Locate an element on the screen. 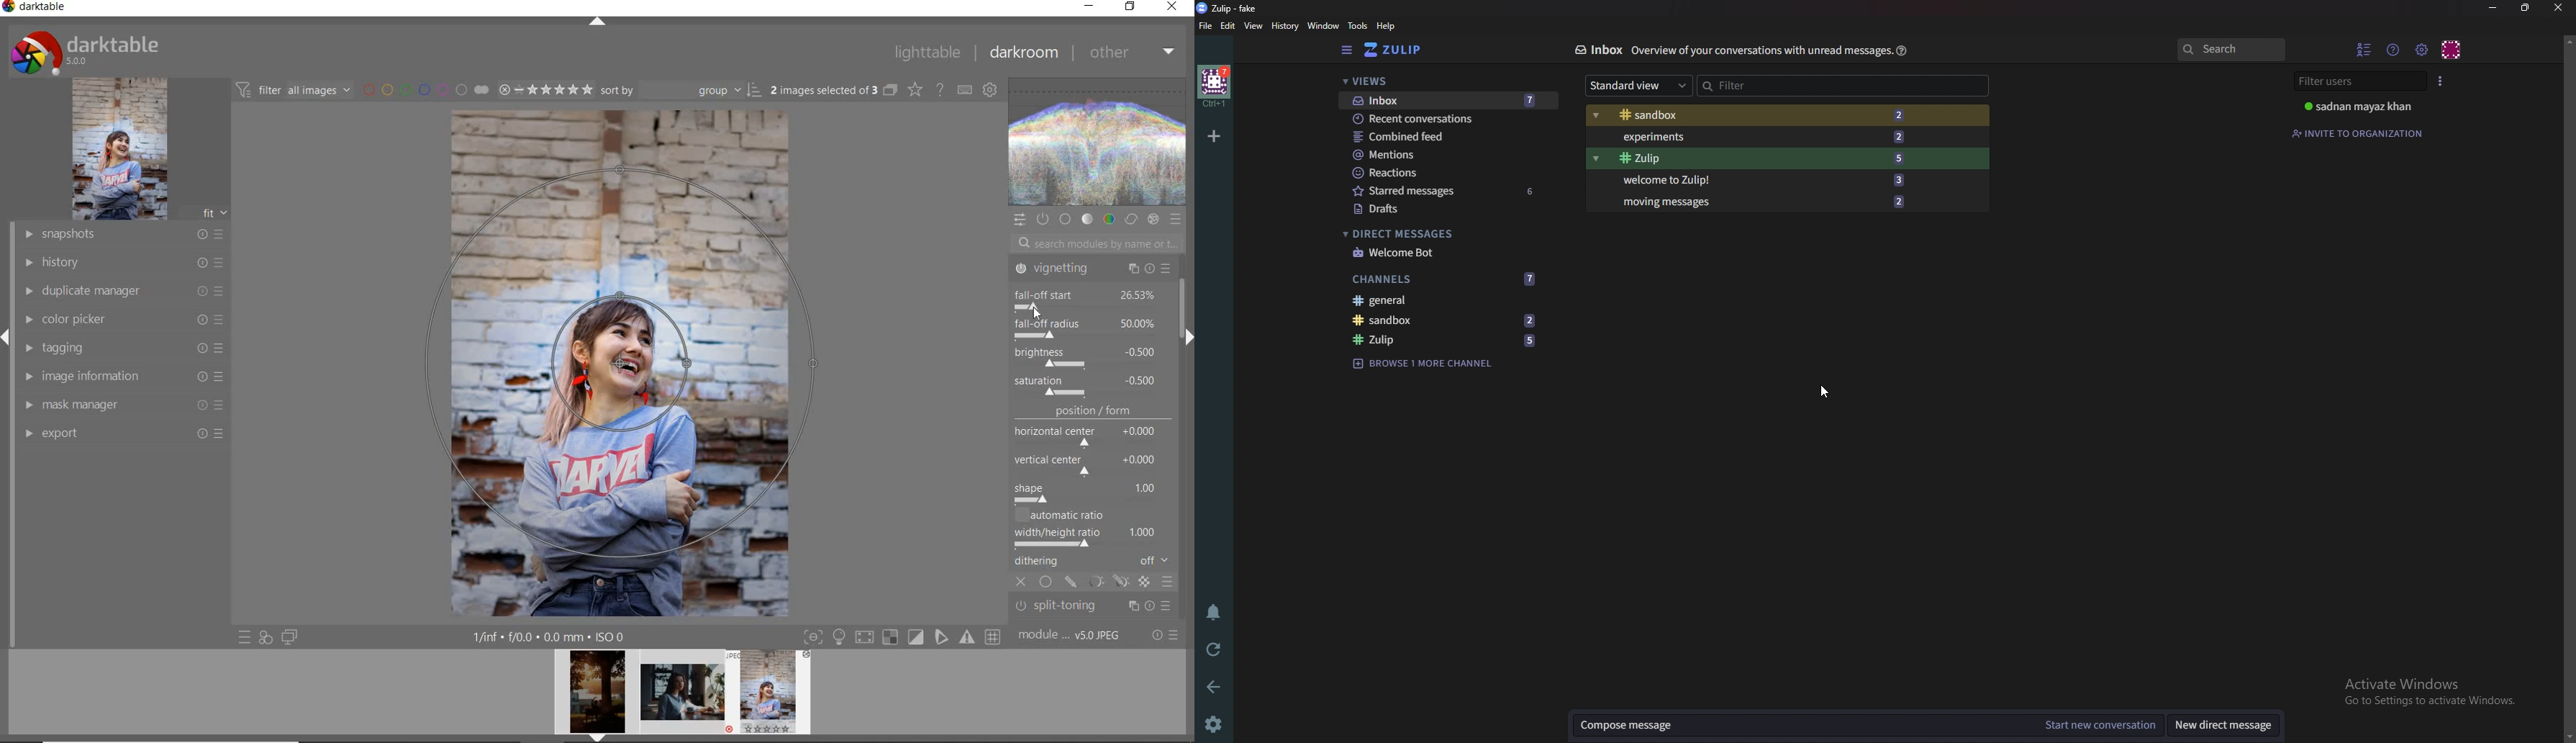 Image resolution: width=2576 pixels, height=756 pixels. image preview is located at coordinates (773, 696).